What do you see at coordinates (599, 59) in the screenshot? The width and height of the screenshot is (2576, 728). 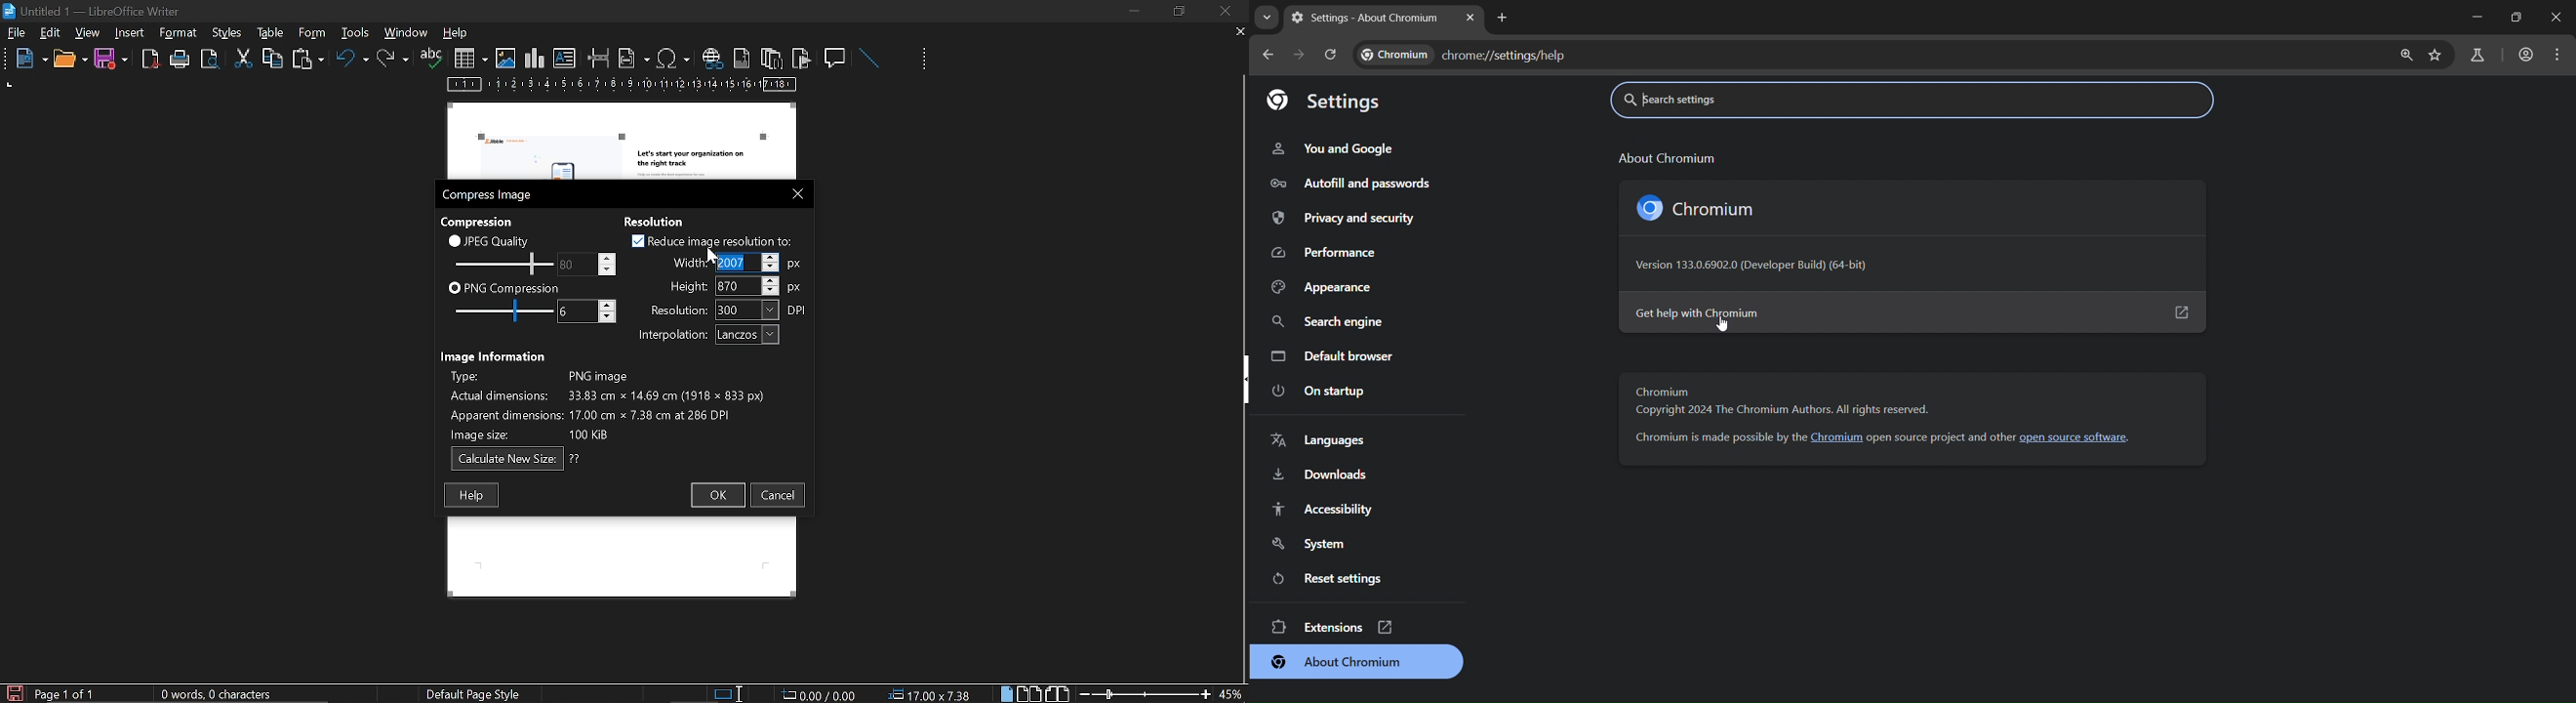 I see `insert page break` at bounding box center [599, 59].